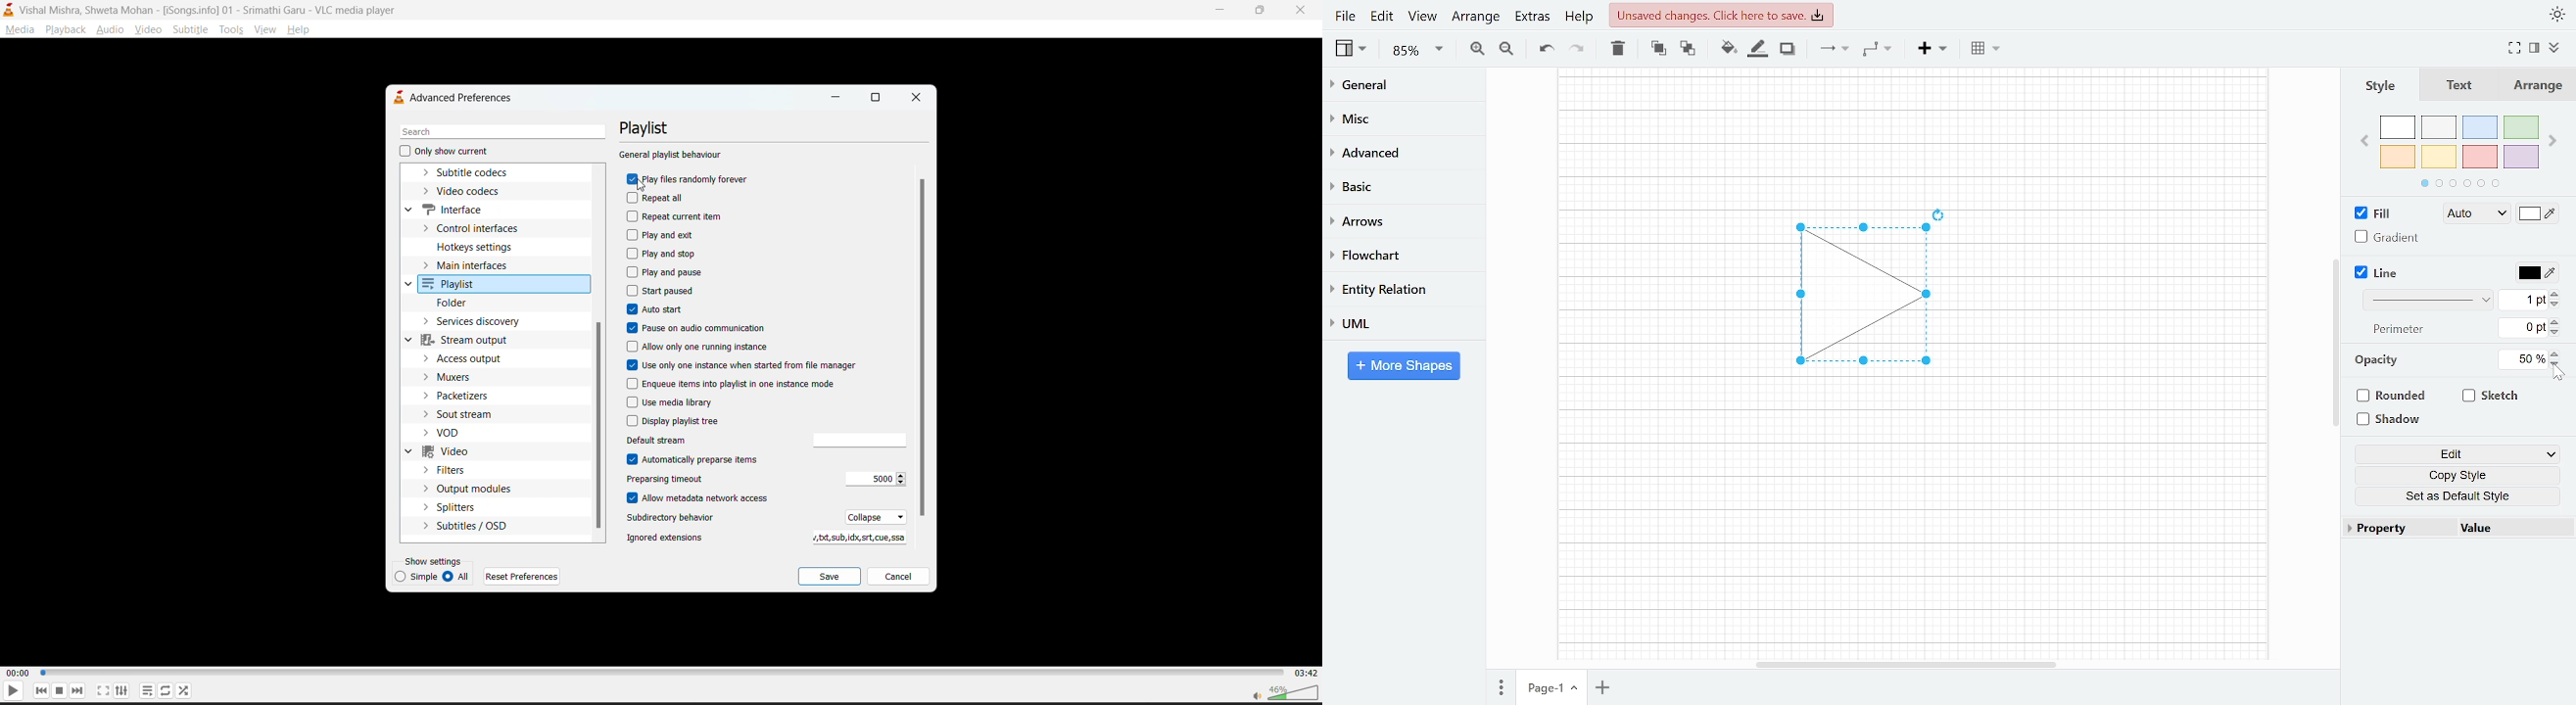 This screenshot has width=2576, height=728. What do you see at coordinates (677, 217) in the screenshot?
I see `repeat current item` at bounding box center [677, 217].